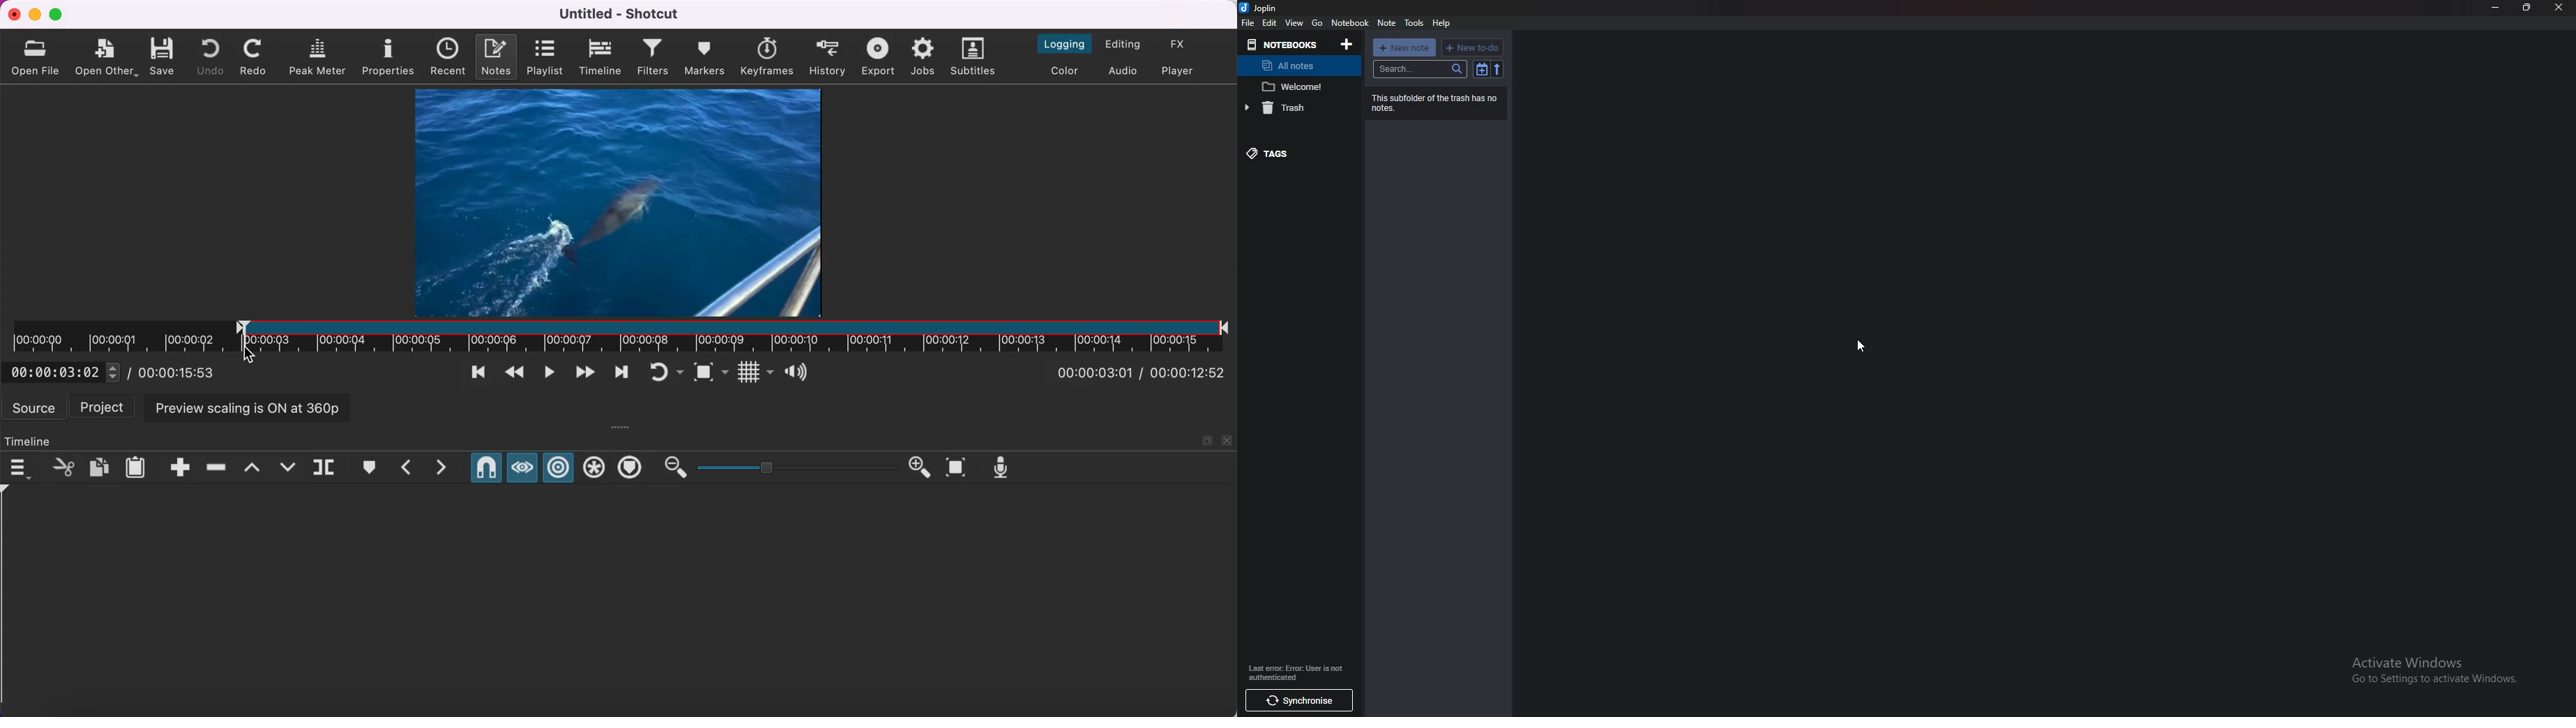 This screenshot has height=728, width=2576. Describe the element at coordinates (661, 372) in the screenshot. I see `` at that location.